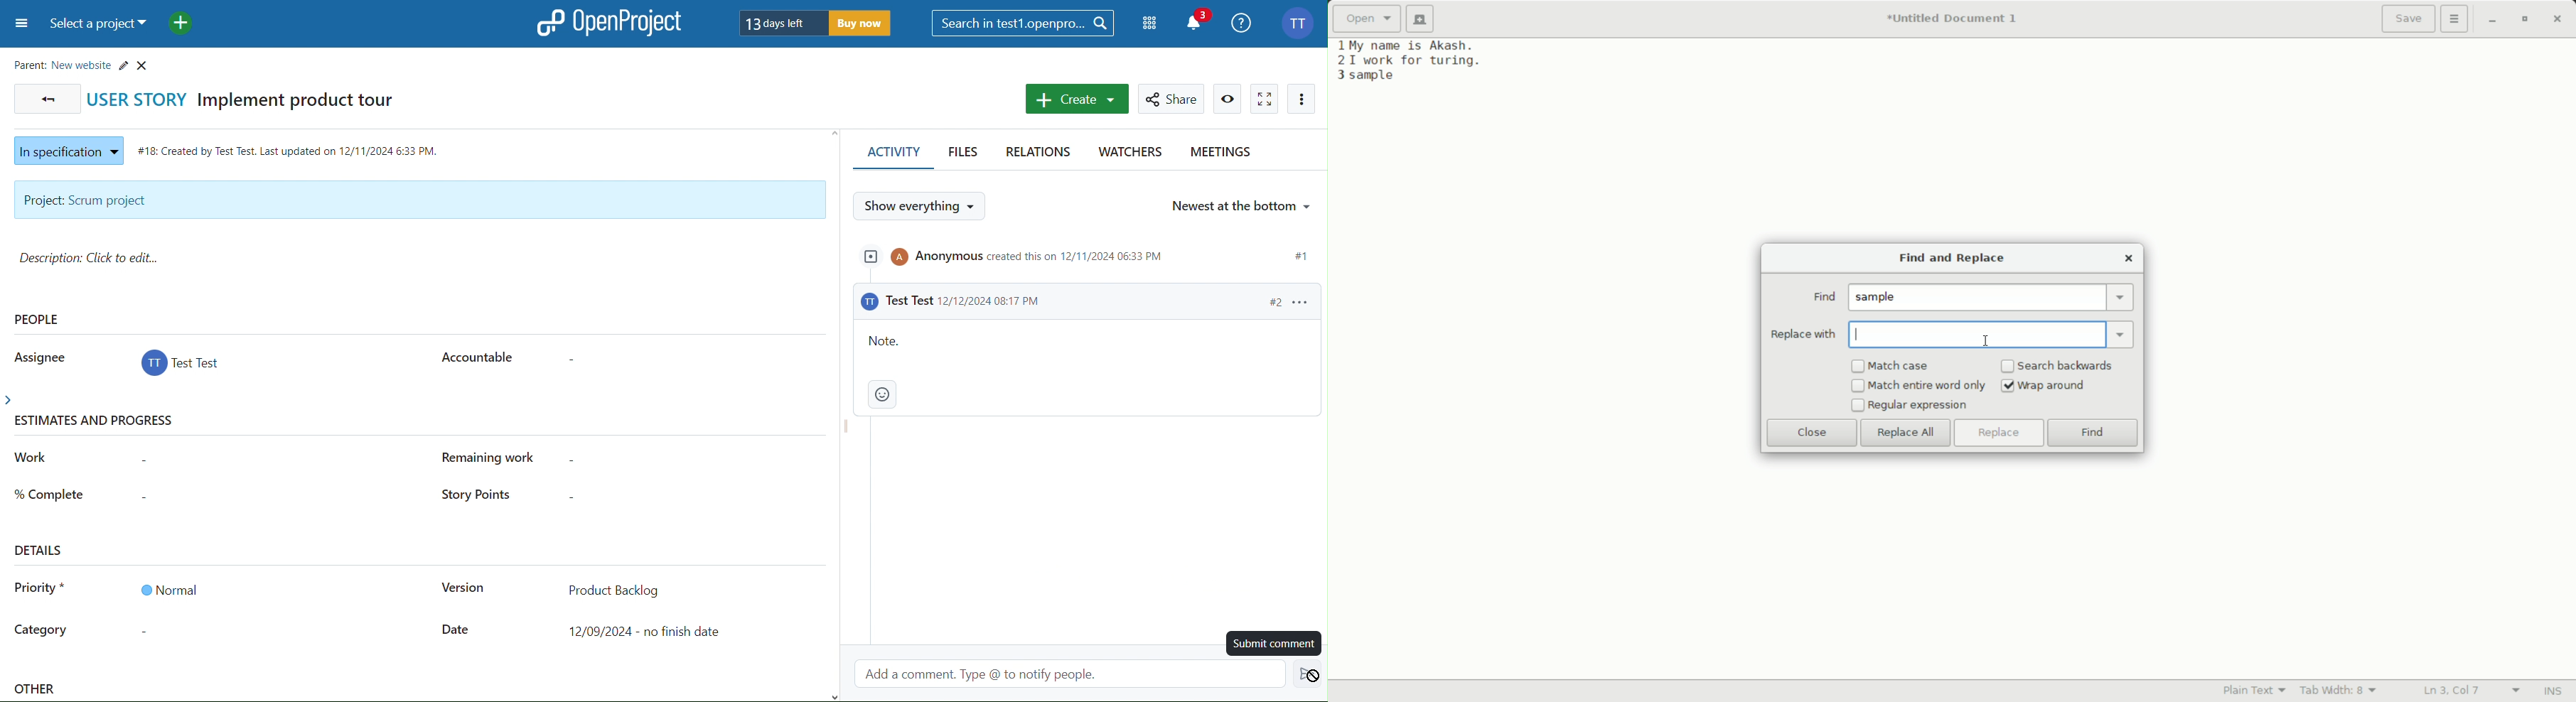 This screenshot has height=728, width=2576. Describe the element at coordinates (1407, 60) in the screenshot. I see `21 work for turing.` at that location.